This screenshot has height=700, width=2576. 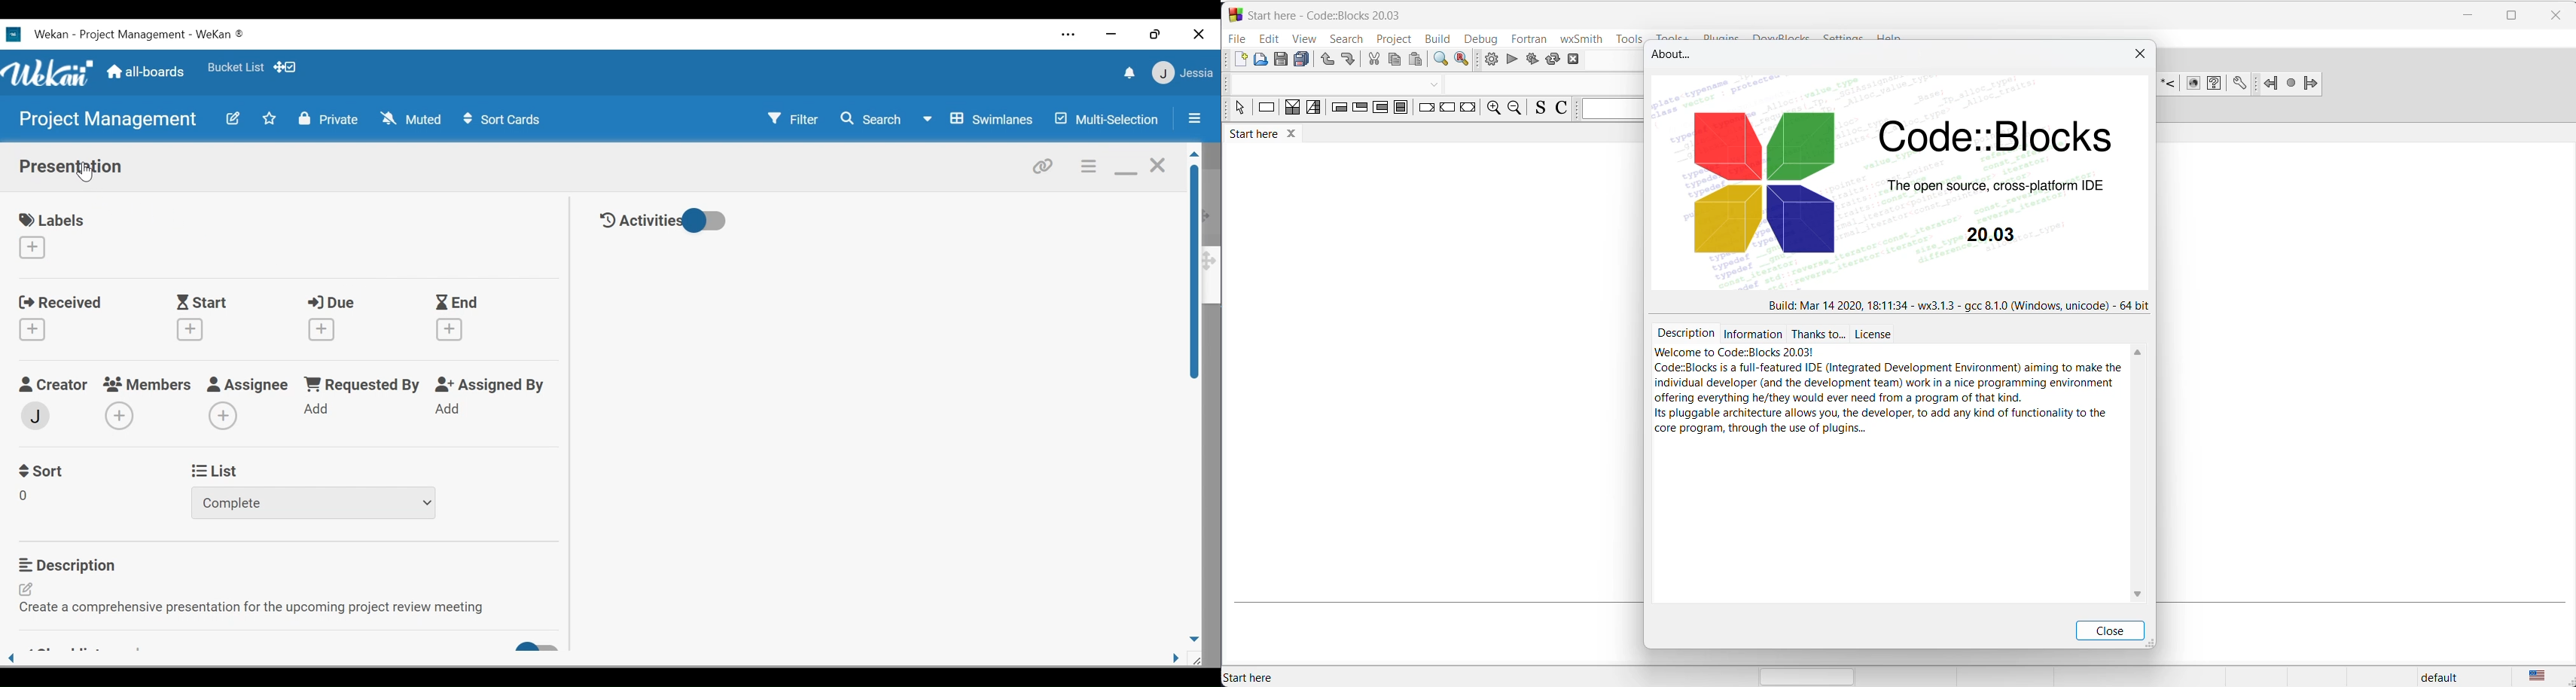 What do you see at coordinates (1395, 60) in the screenshot?
I see `copy` at bounding box center [1395, 60].